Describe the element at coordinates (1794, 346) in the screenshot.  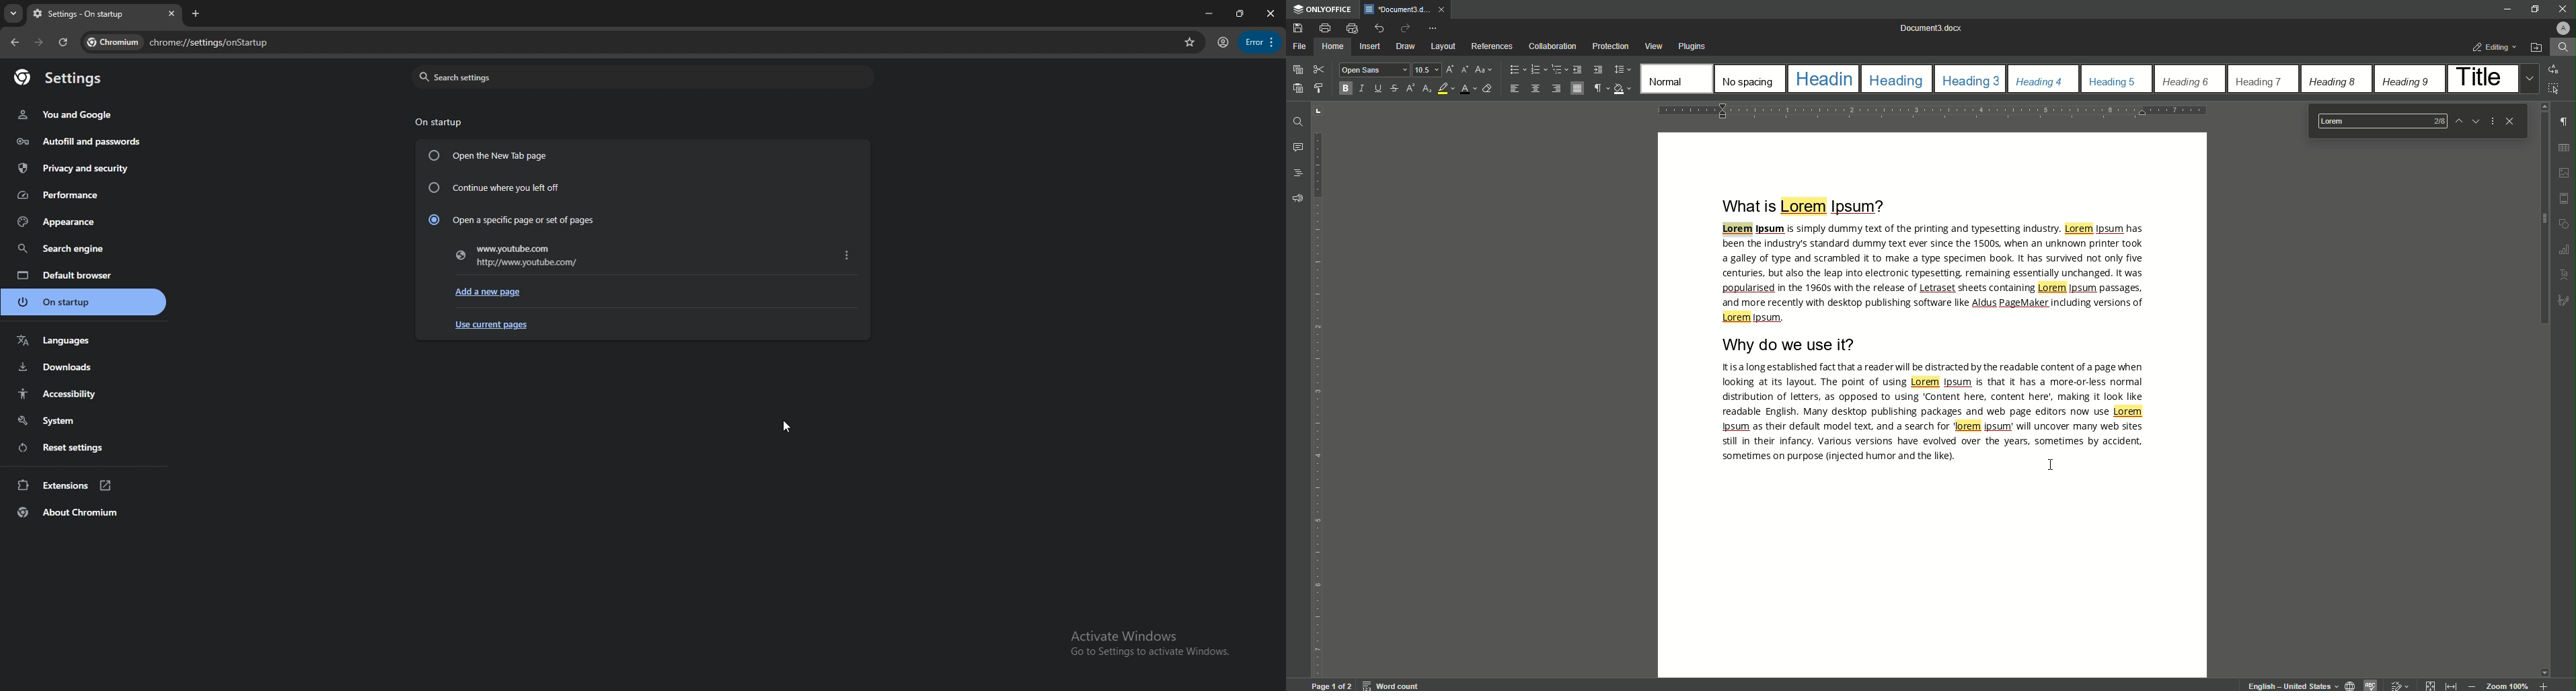
I see `Why DO We Use It?` at that location.